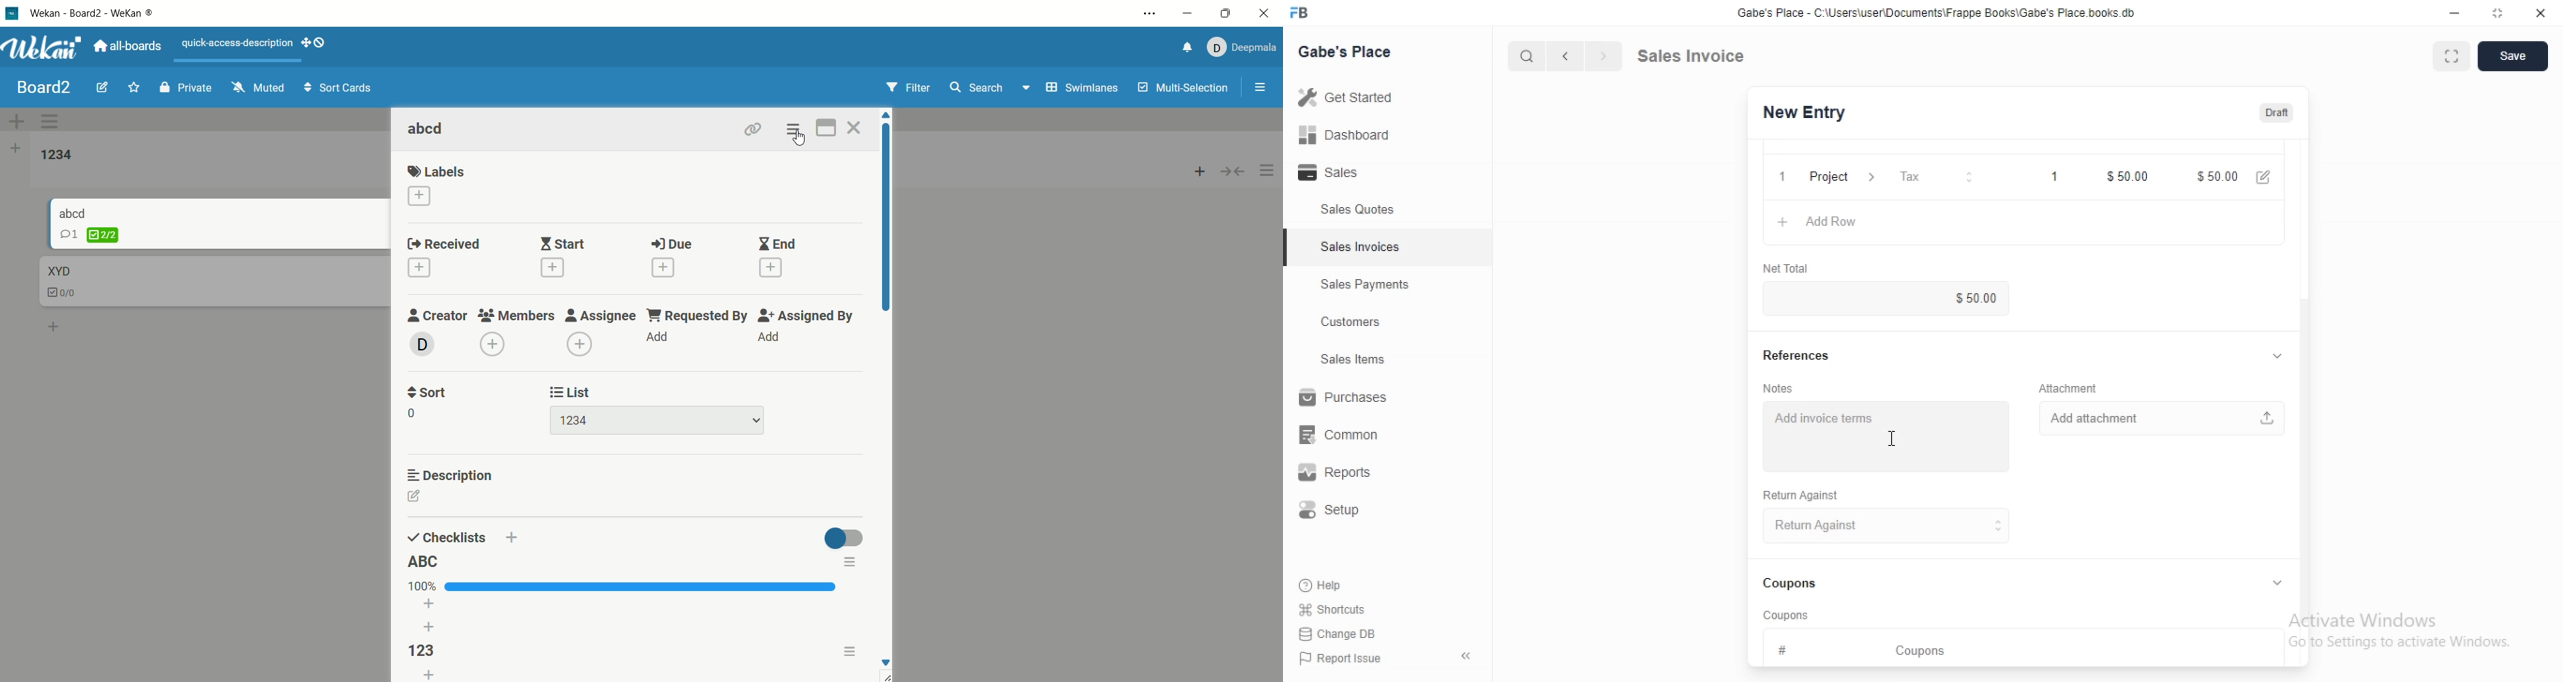  I want to click on cursor, so click(1517, 56).